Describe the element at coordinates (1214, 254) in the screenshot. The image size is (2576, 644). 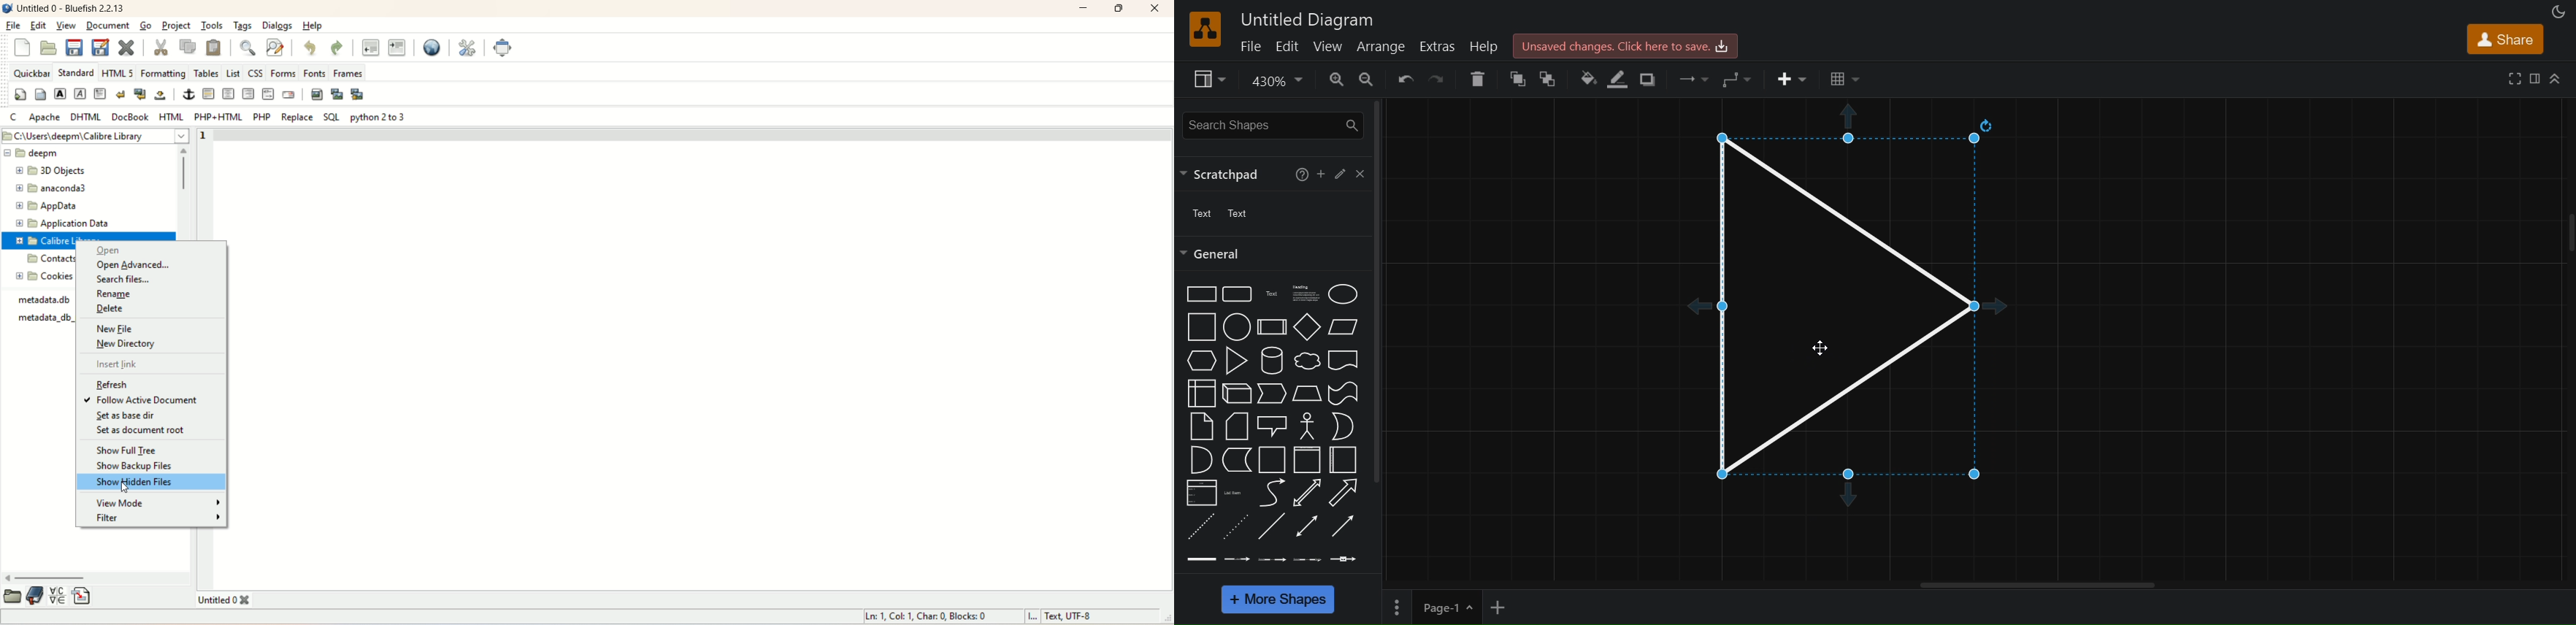
I see `general` at that location.